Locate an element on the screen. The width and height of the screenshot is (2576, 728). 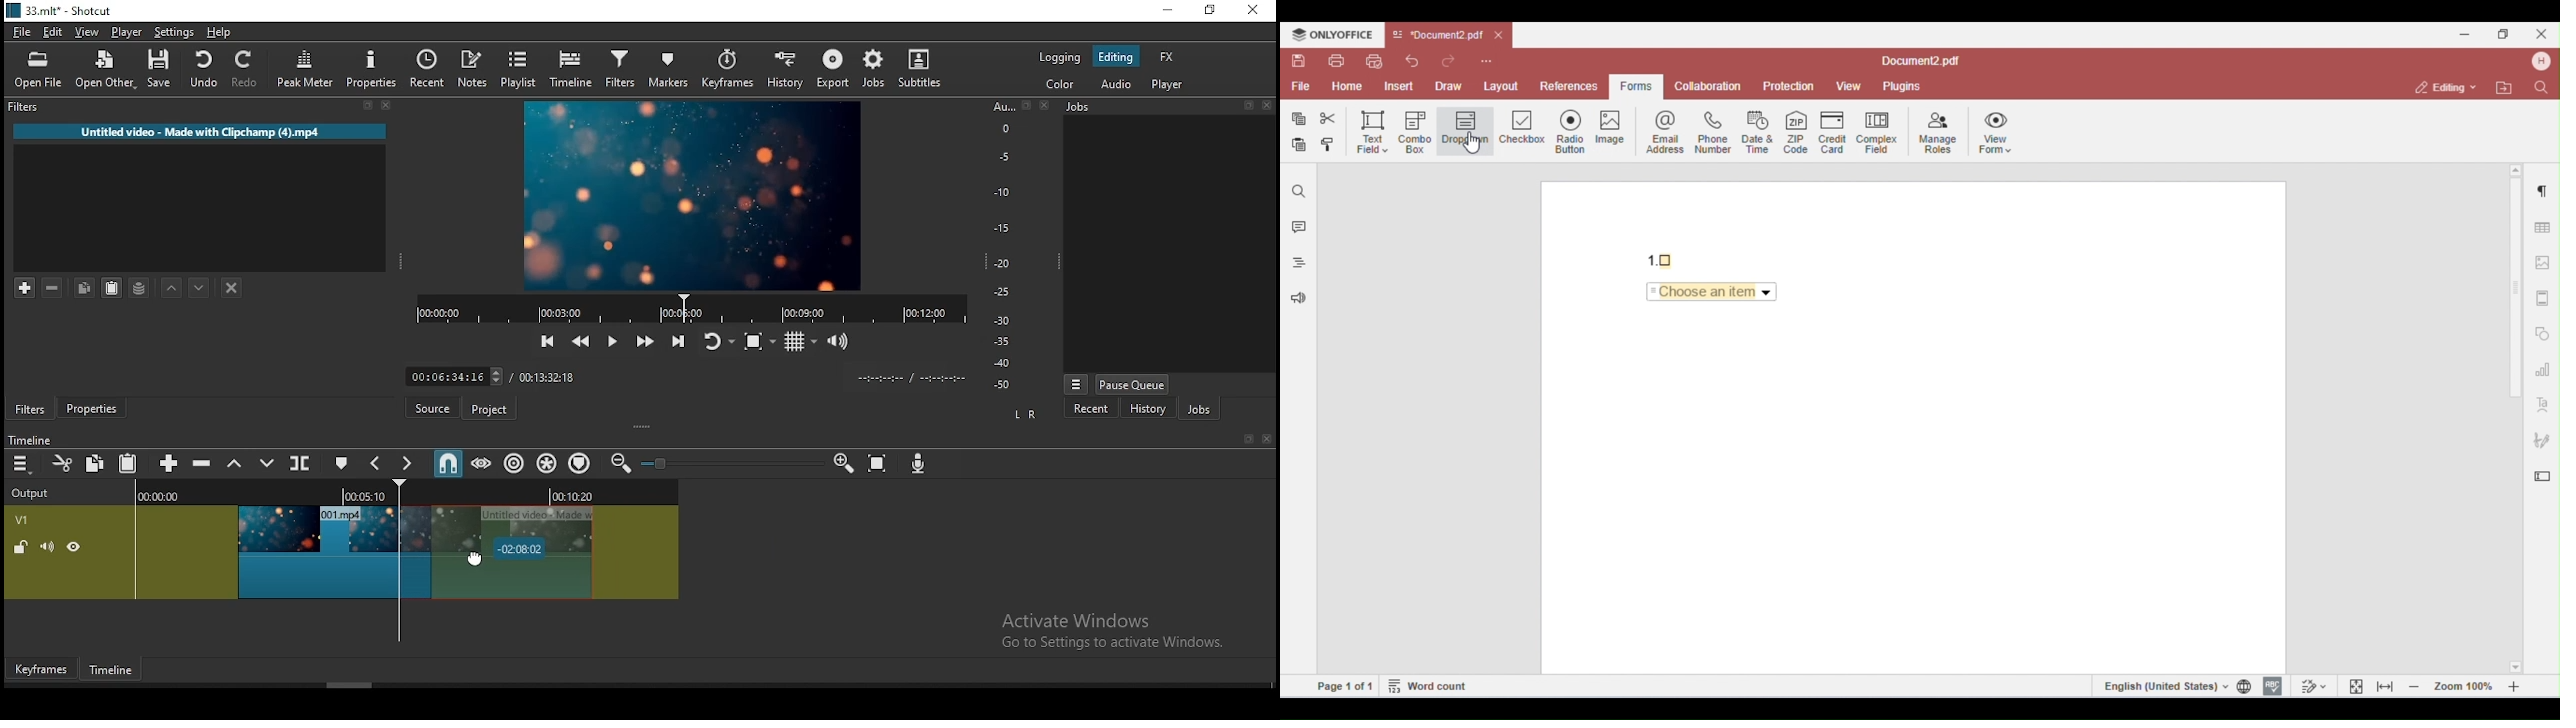
properties is located at coordinates (96, 409).